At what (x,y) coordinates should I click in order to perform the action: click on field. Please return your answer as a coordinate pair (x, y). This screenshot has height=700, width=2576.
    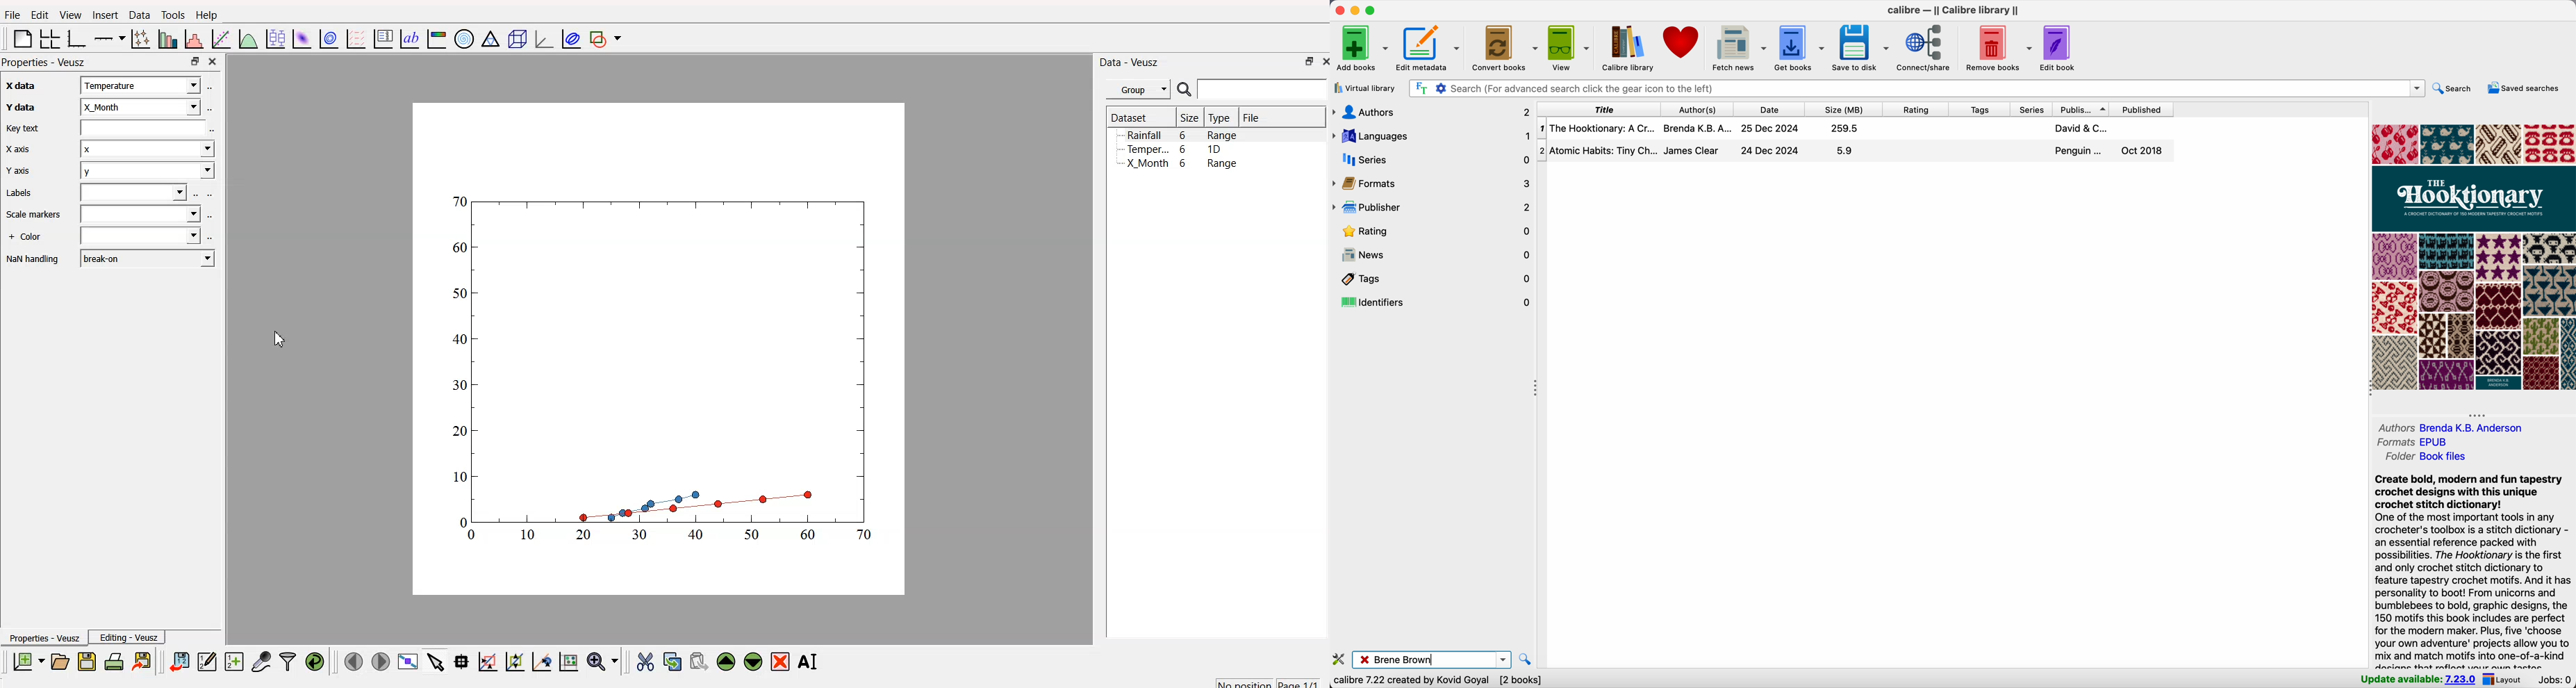
    Looking at the image, I should click on (143, 214).